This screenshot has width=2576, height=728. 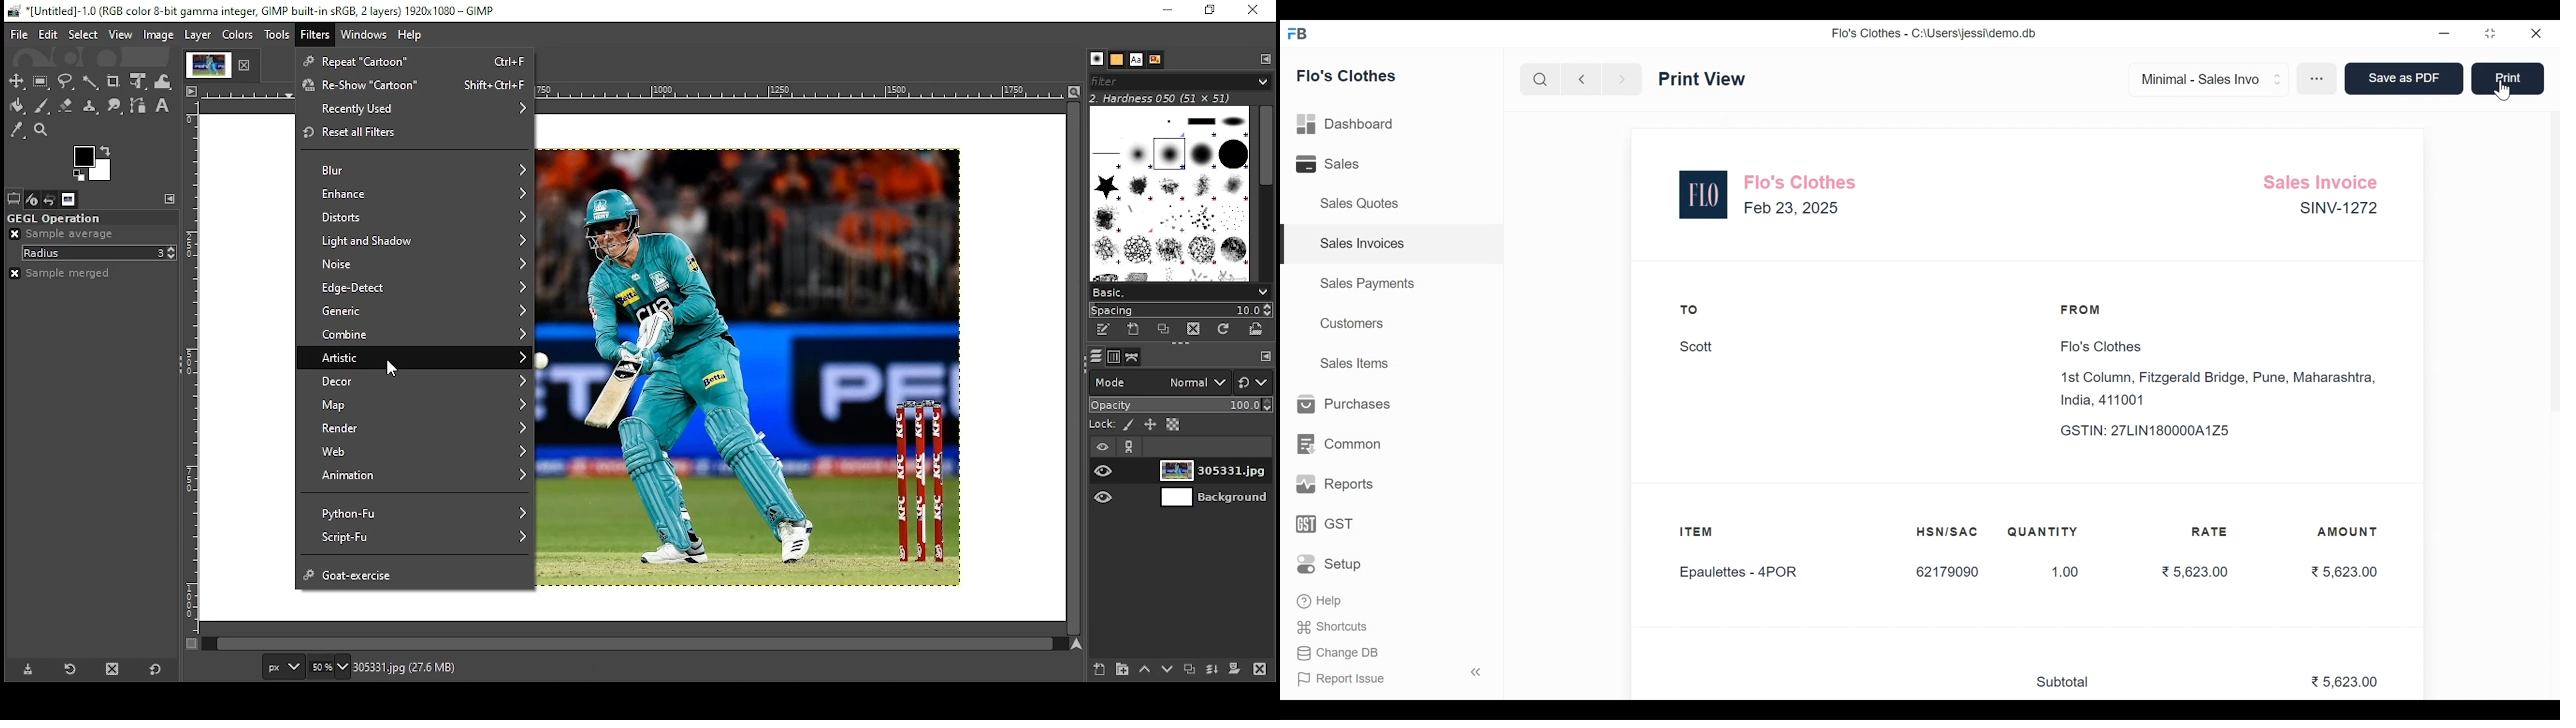 I want to click on generic, so click(x=414, y=312).